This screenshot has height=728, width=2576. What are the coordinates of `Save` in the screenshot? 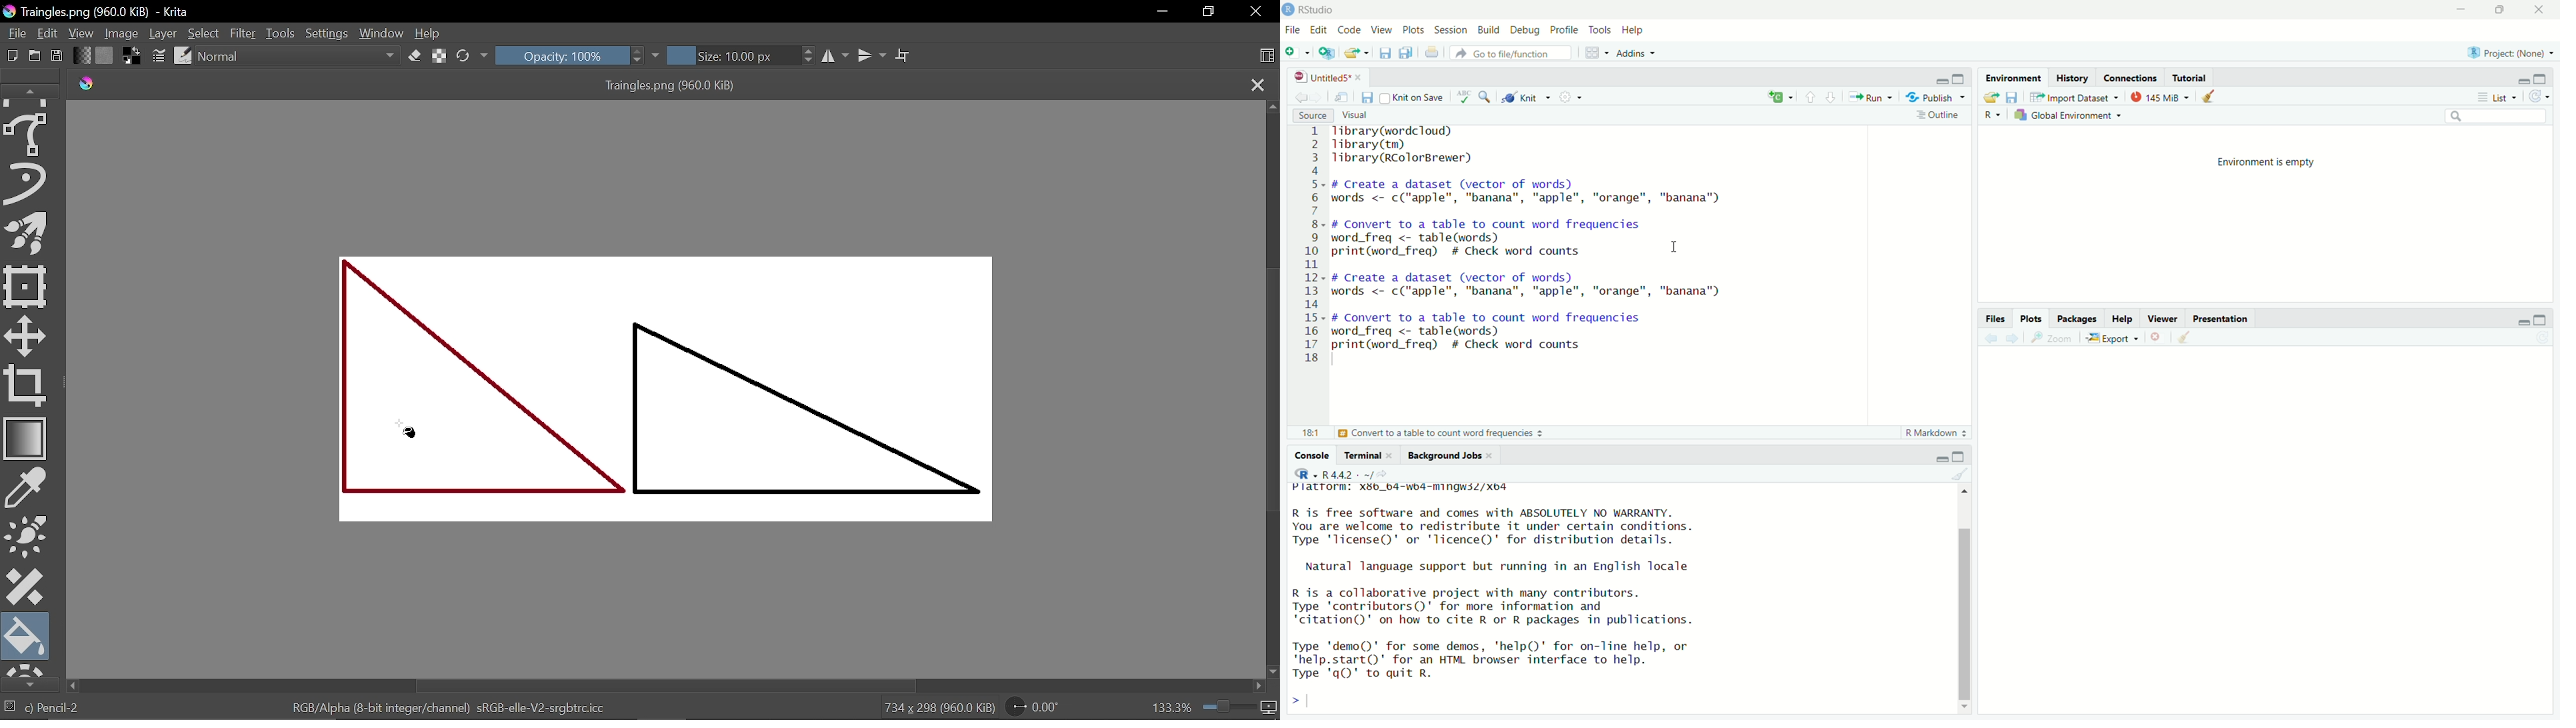 It's located at (57, 56).